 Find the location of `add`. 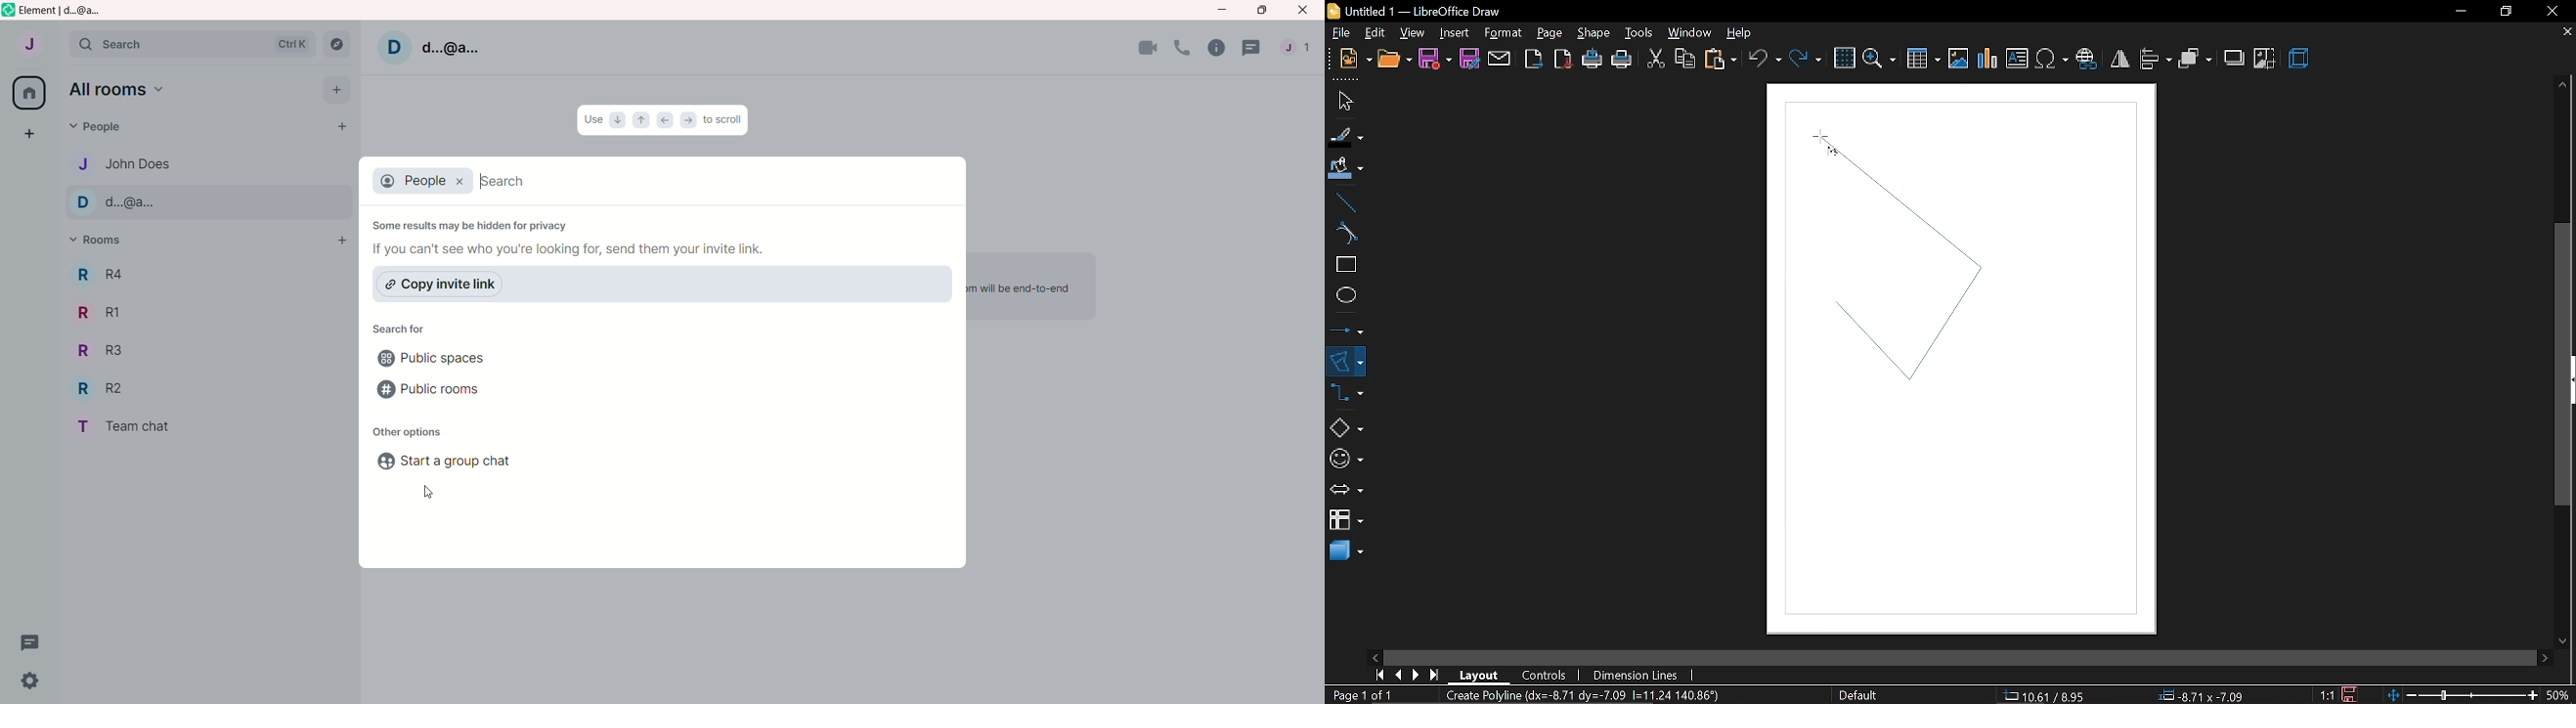

add is located at coordinates (337, 90).